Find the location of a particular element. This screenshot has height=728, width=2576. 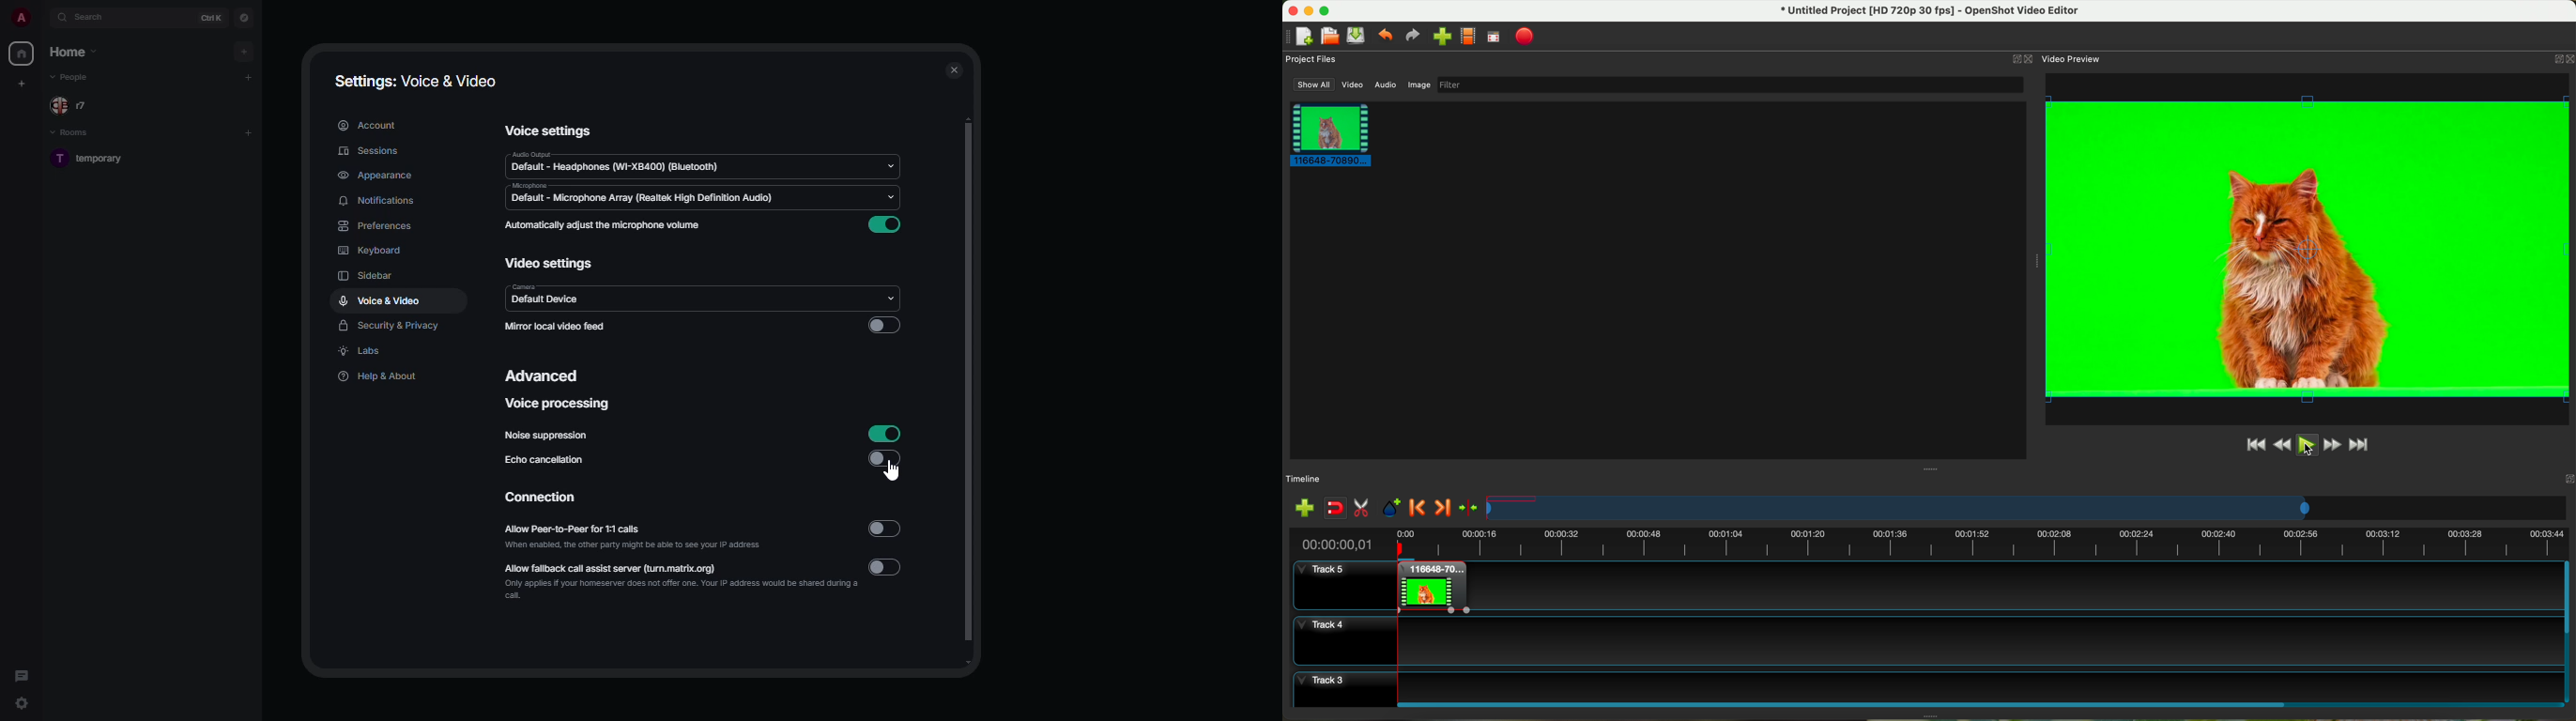

voice processing is located at coordinates (557, 404).